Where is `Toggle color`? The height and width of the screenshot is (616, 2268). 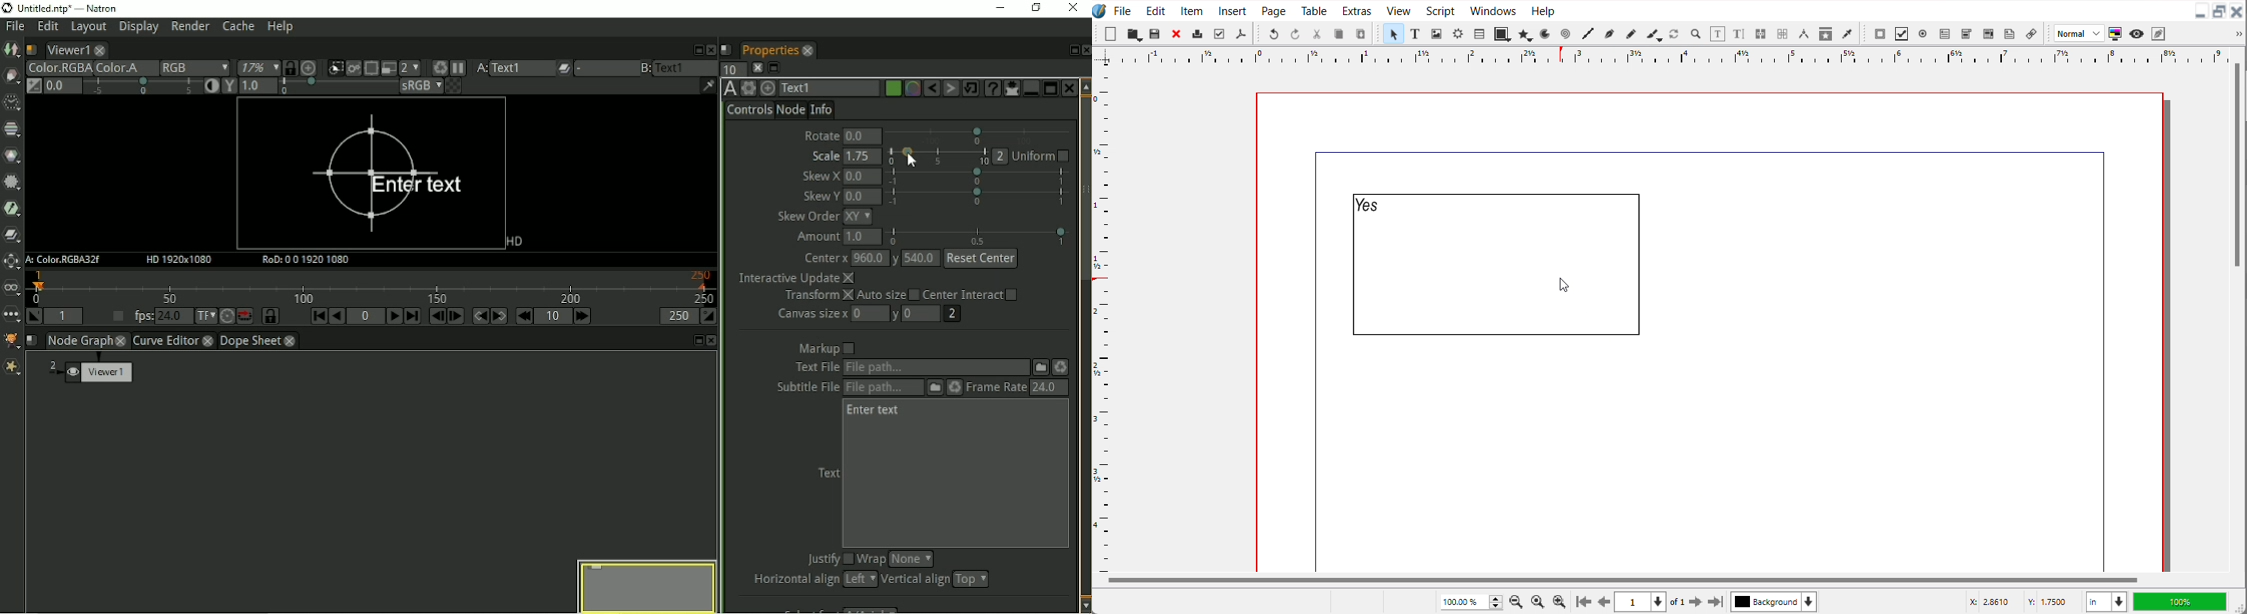 Toggle color is located at coordinates (2117, 34).